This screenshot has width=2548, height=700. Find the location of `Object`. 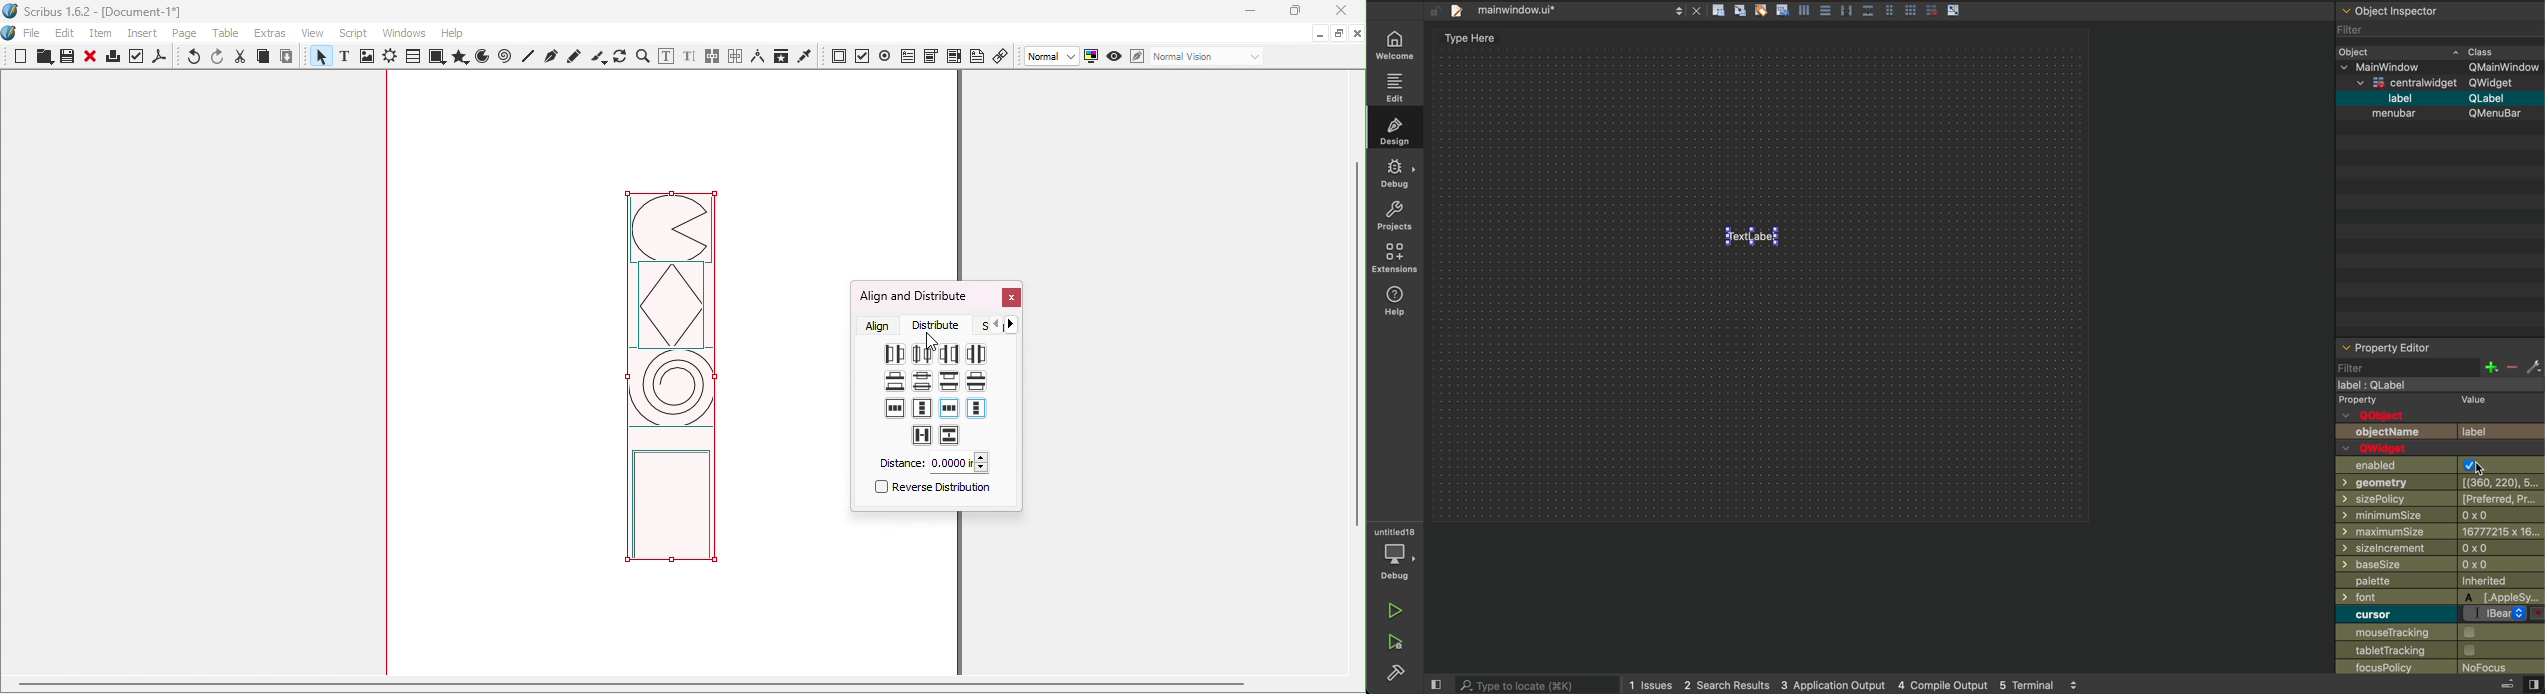

Object is located at coordinates (2357, 50).